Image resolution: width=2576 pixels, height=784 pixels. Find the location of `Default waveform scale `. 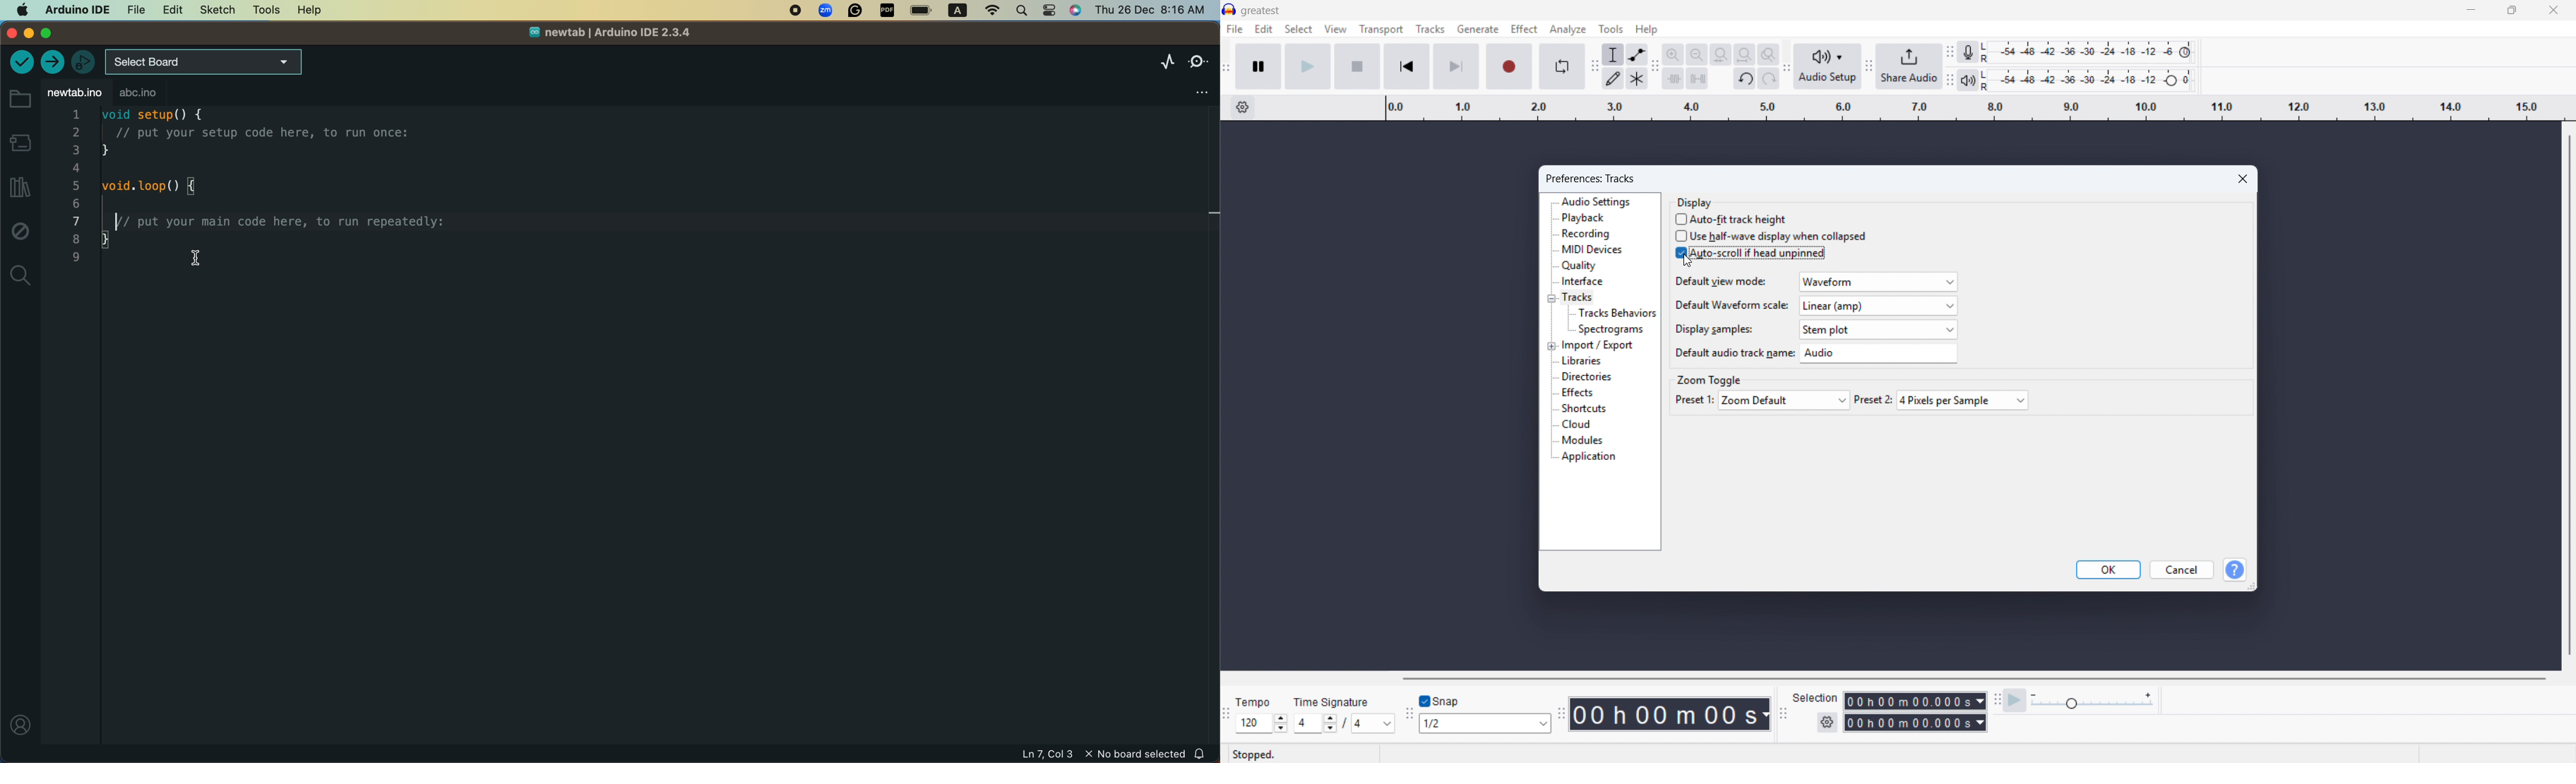

Default waveform scale  is located at coordinates (1880, 306).